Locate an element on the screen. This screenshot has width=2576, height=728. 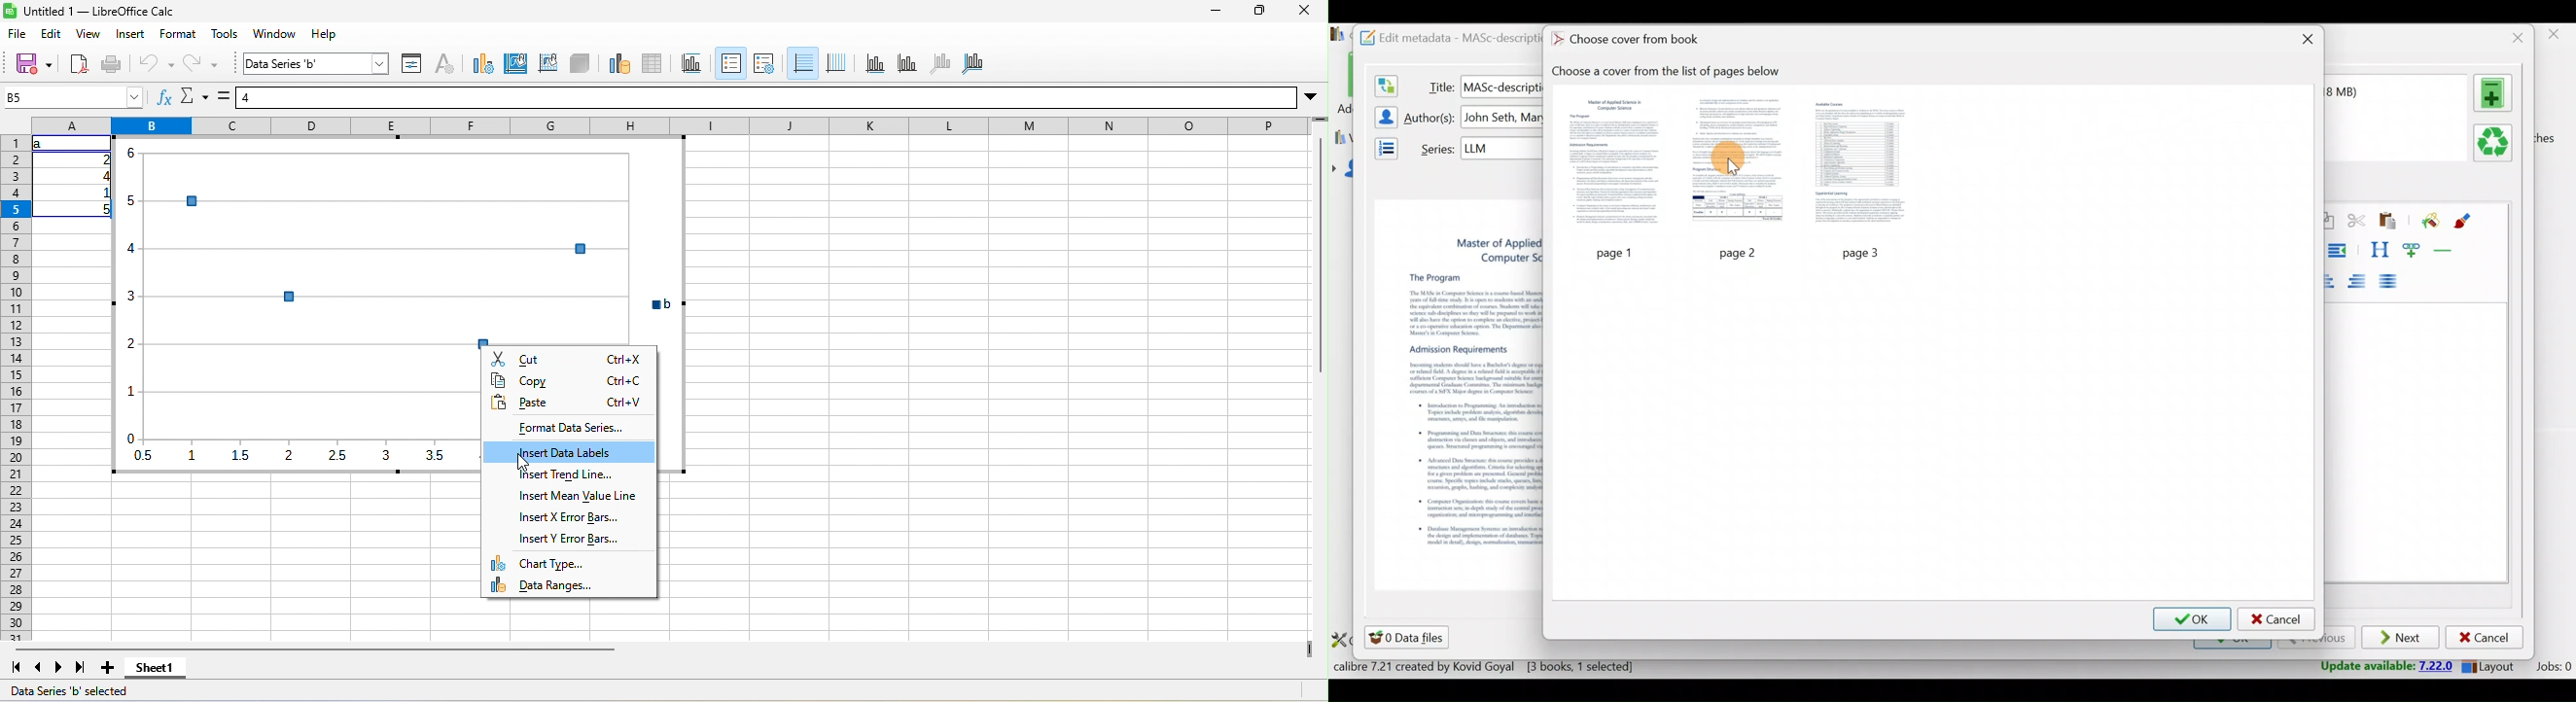
insert mean value line is located at coordinates (568, 496).